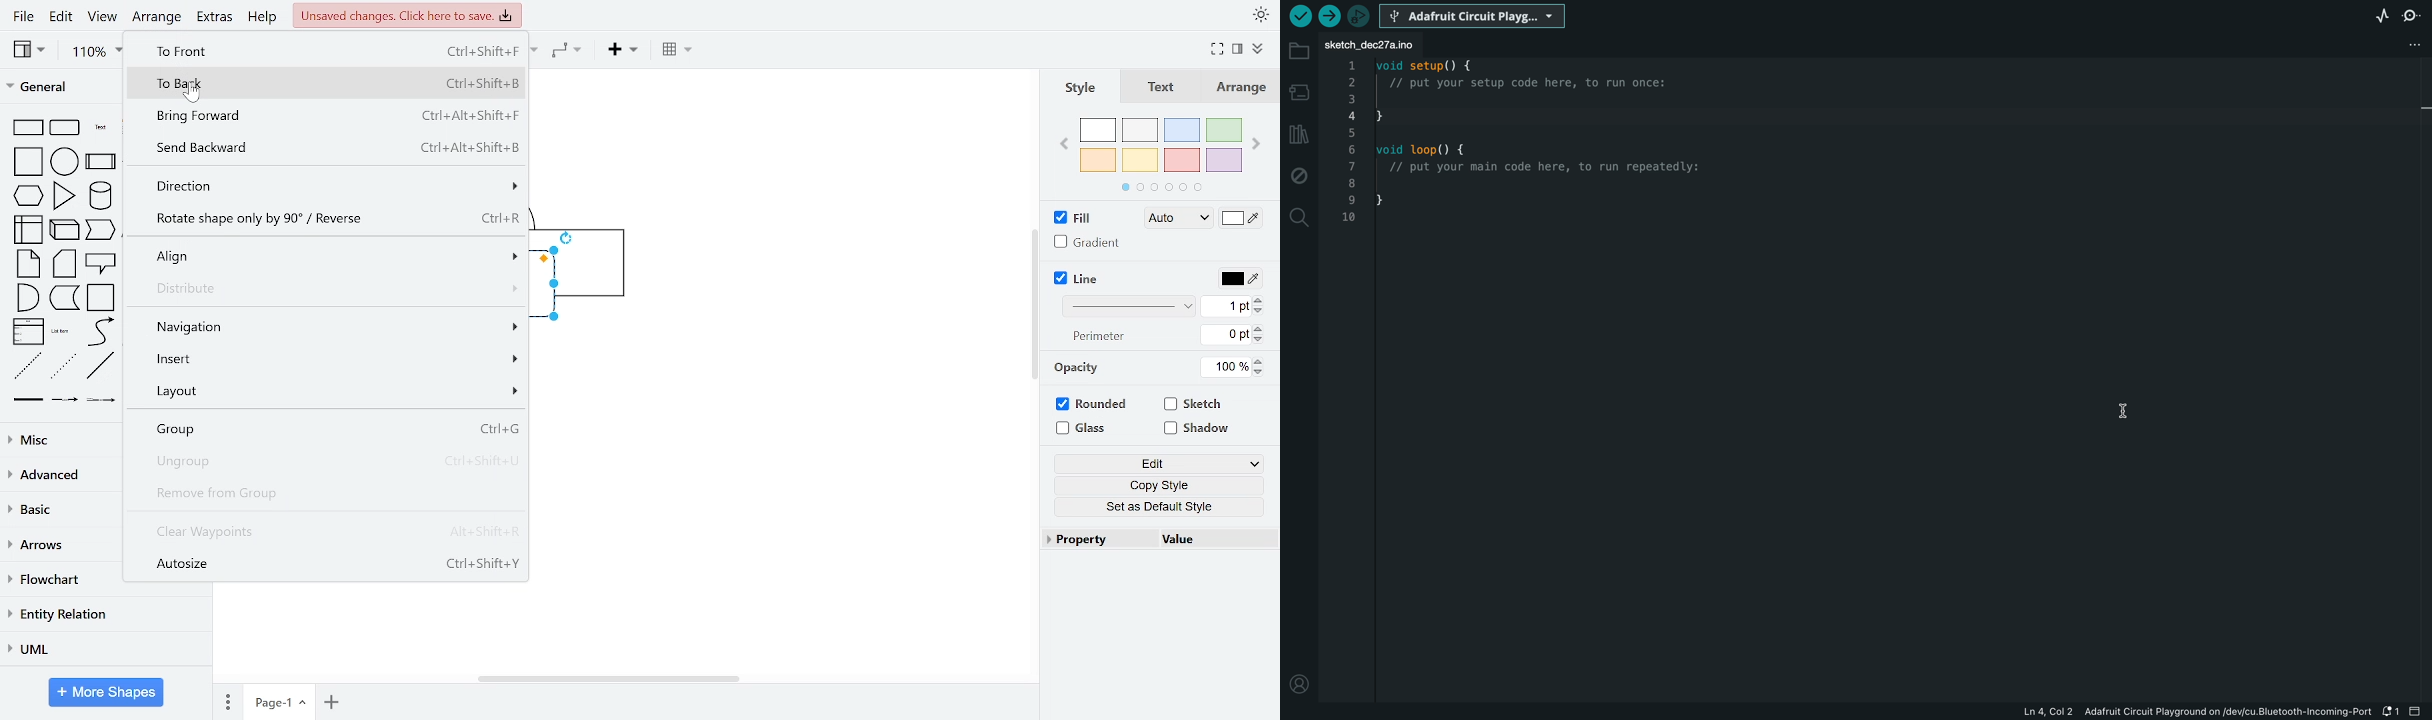  Describe the element at coordinates (194, 96) in the screenshot. I see `cursor` at that location.